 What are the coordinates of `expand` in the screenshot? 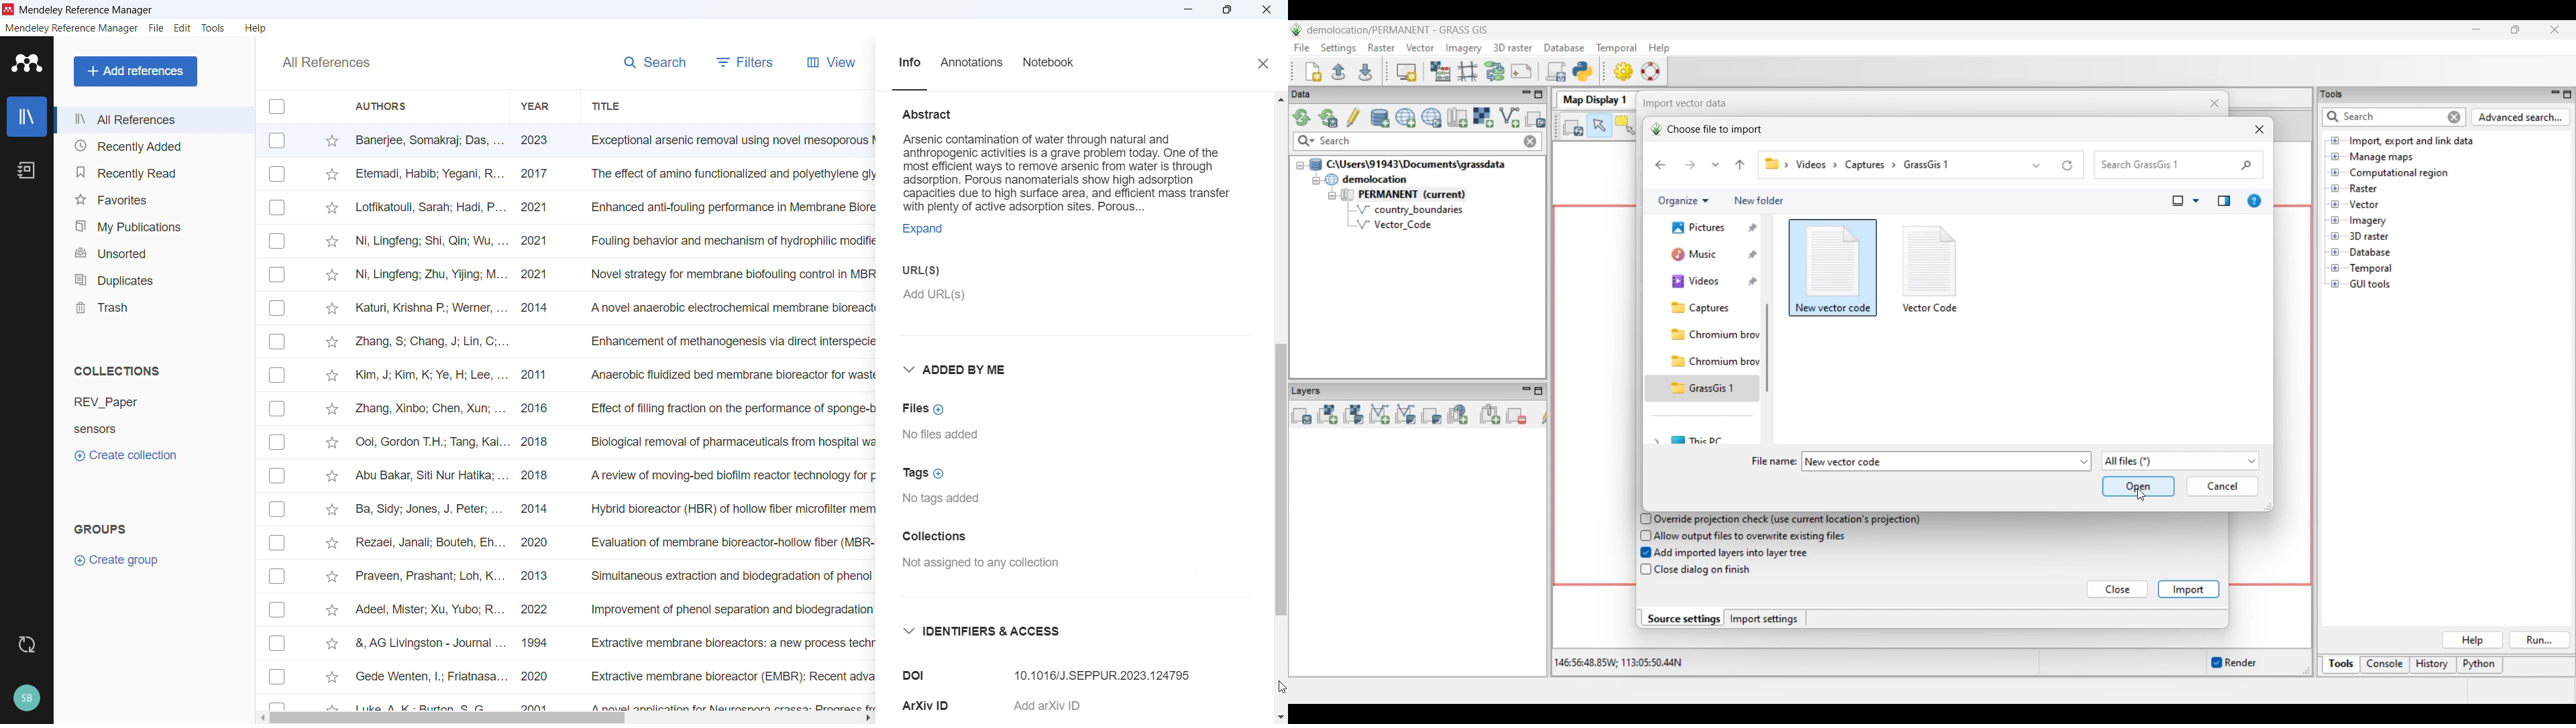 It's located at (920, 229).